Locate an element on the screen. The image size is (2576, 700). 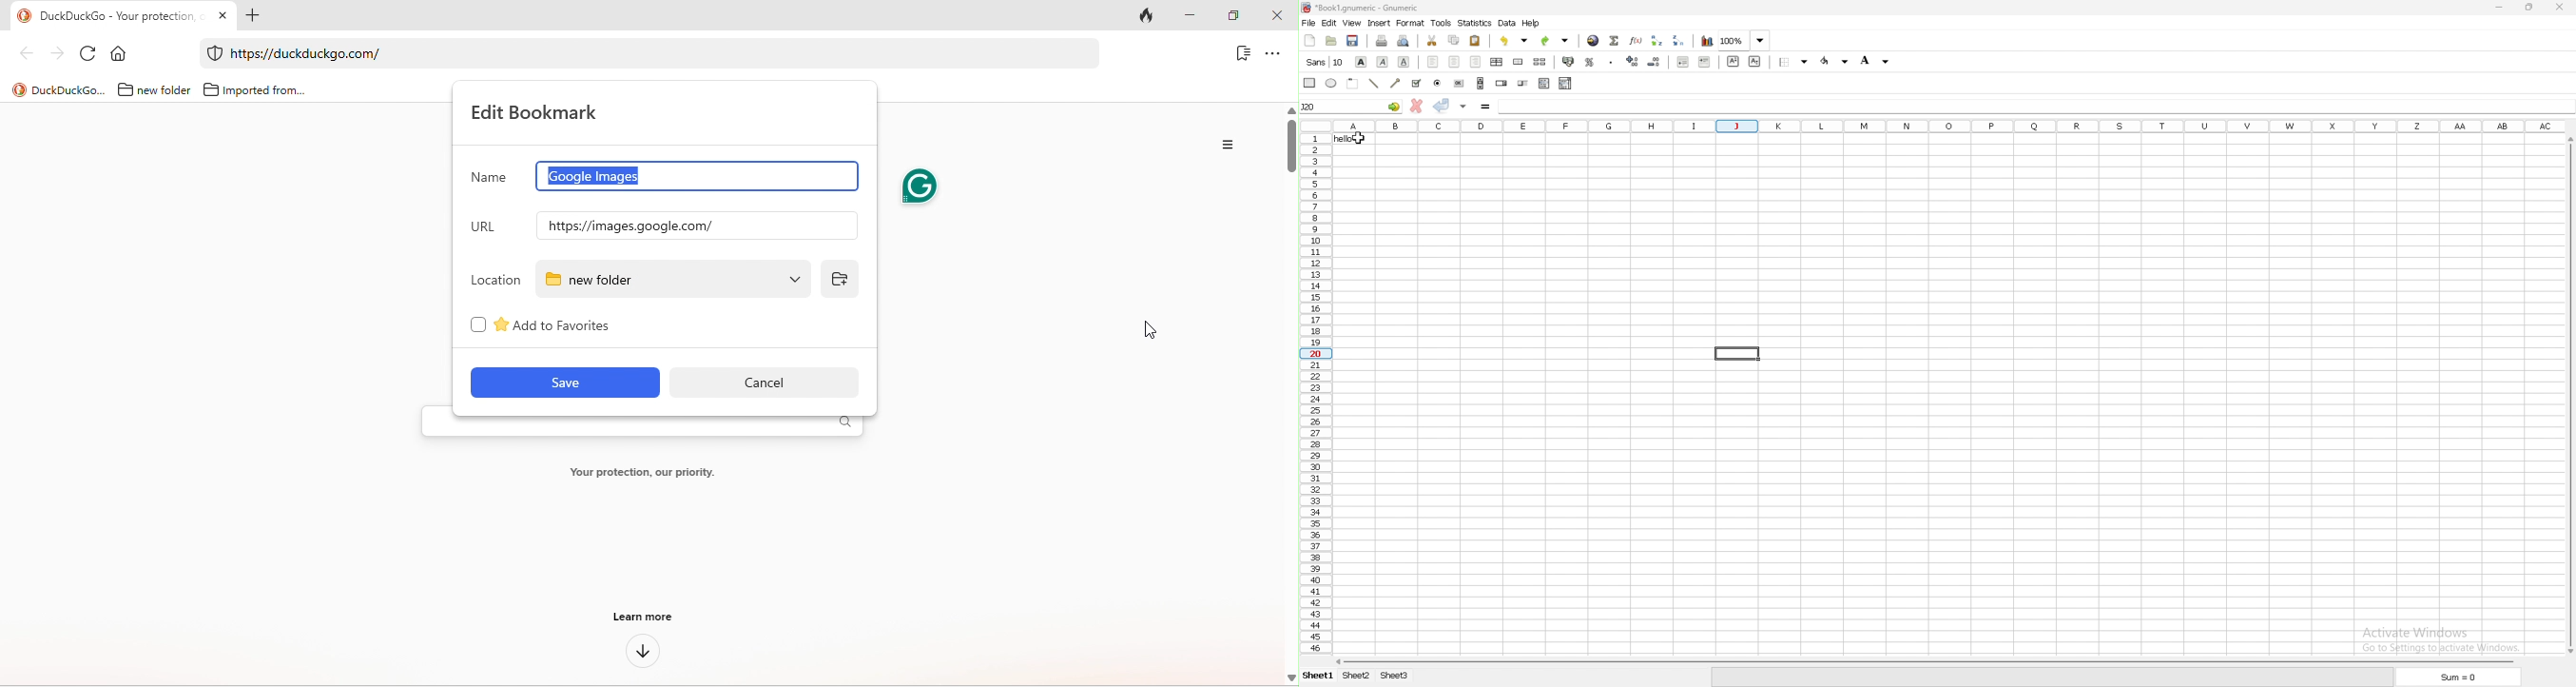
increase indent is located at coordinates (1705, 62).